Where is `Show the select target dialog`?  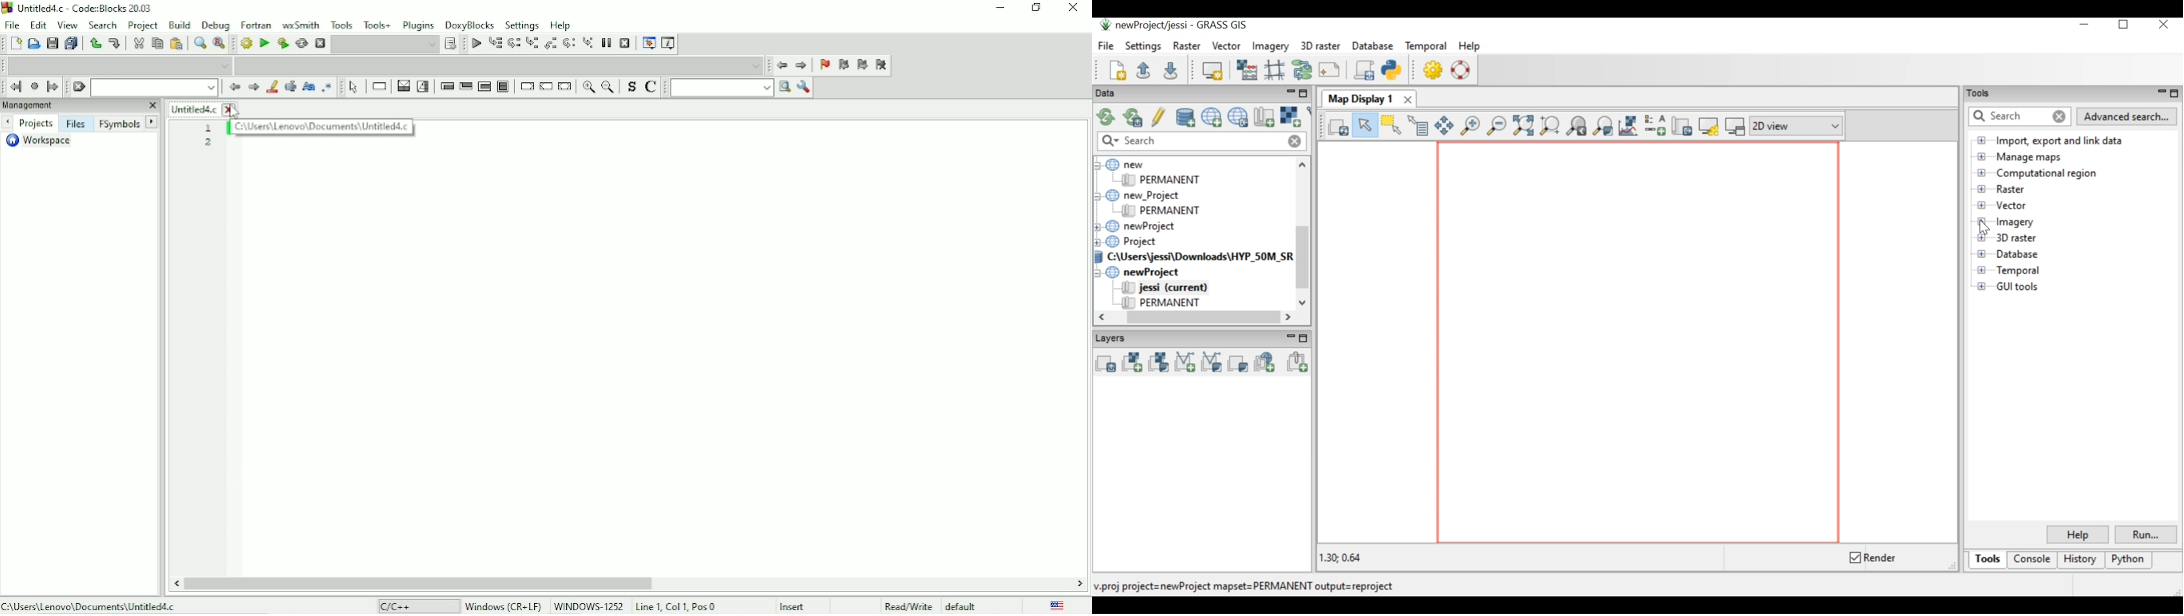 Show the select target dialog is located at coordinates (450, 44).